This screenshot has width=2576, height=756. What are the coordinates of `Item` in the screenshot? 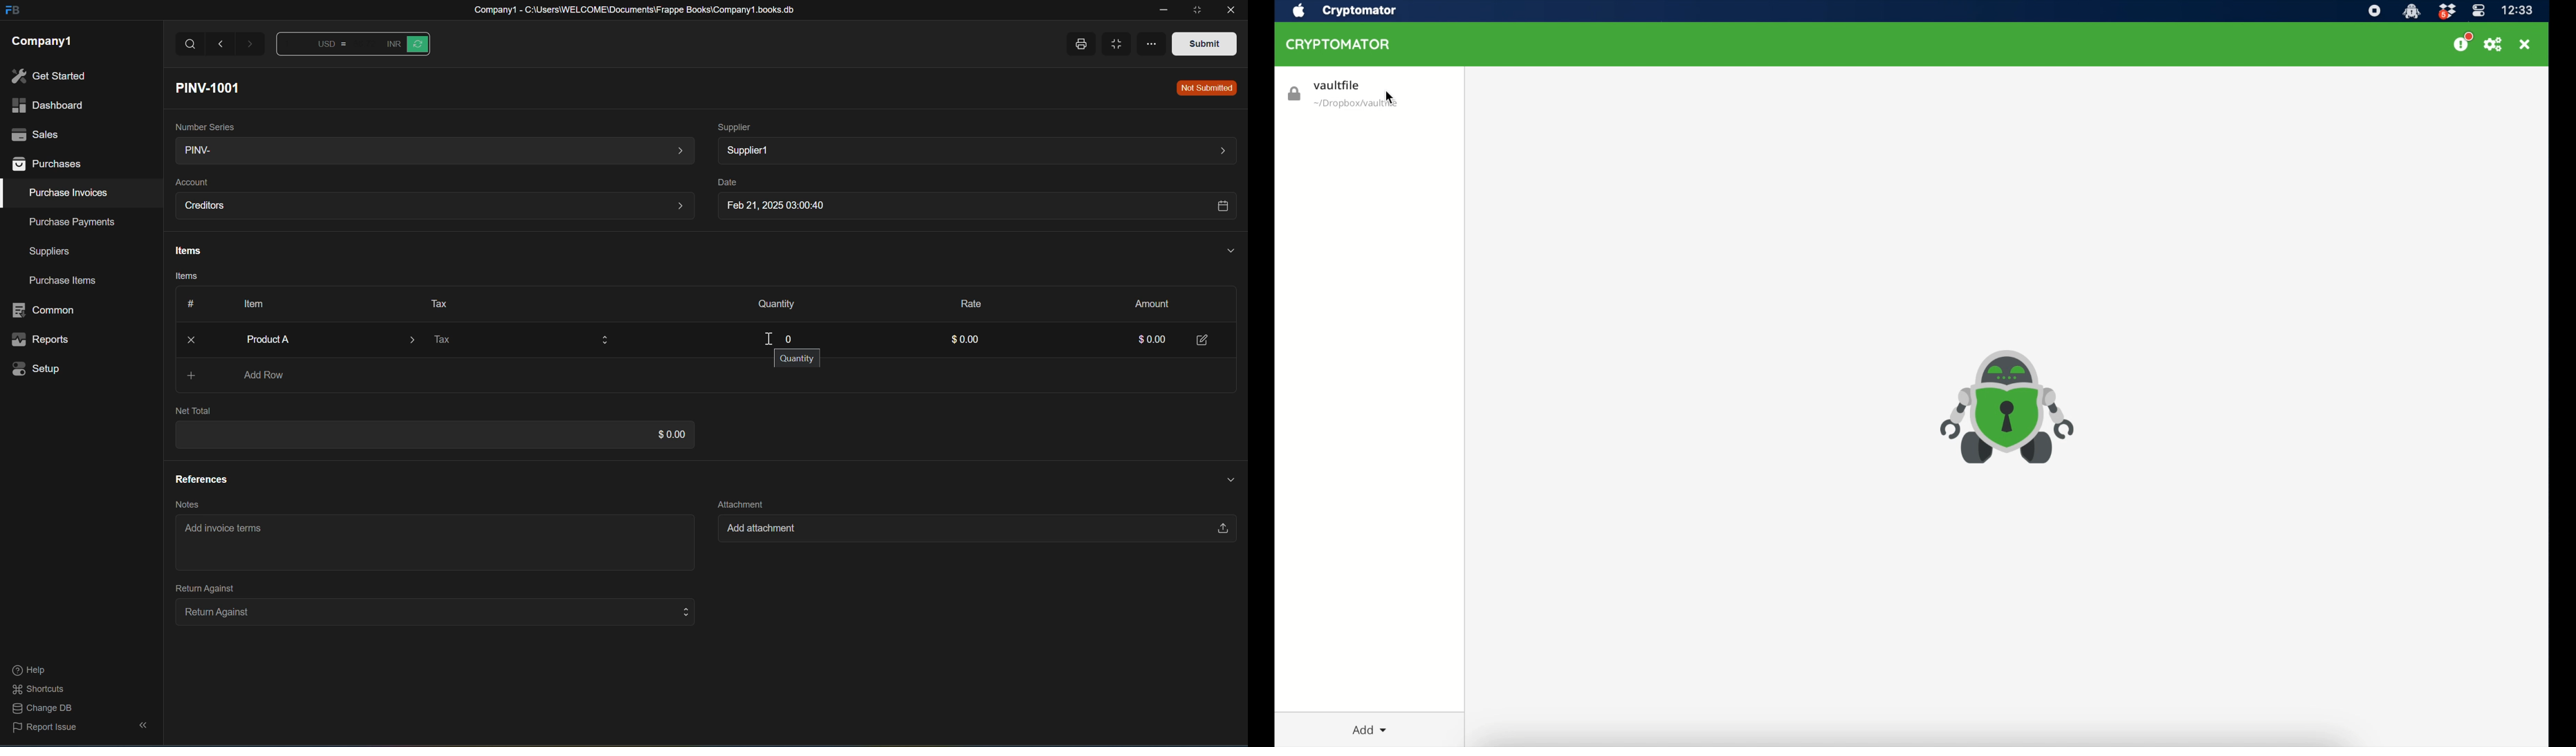 It's located at (249, 303).